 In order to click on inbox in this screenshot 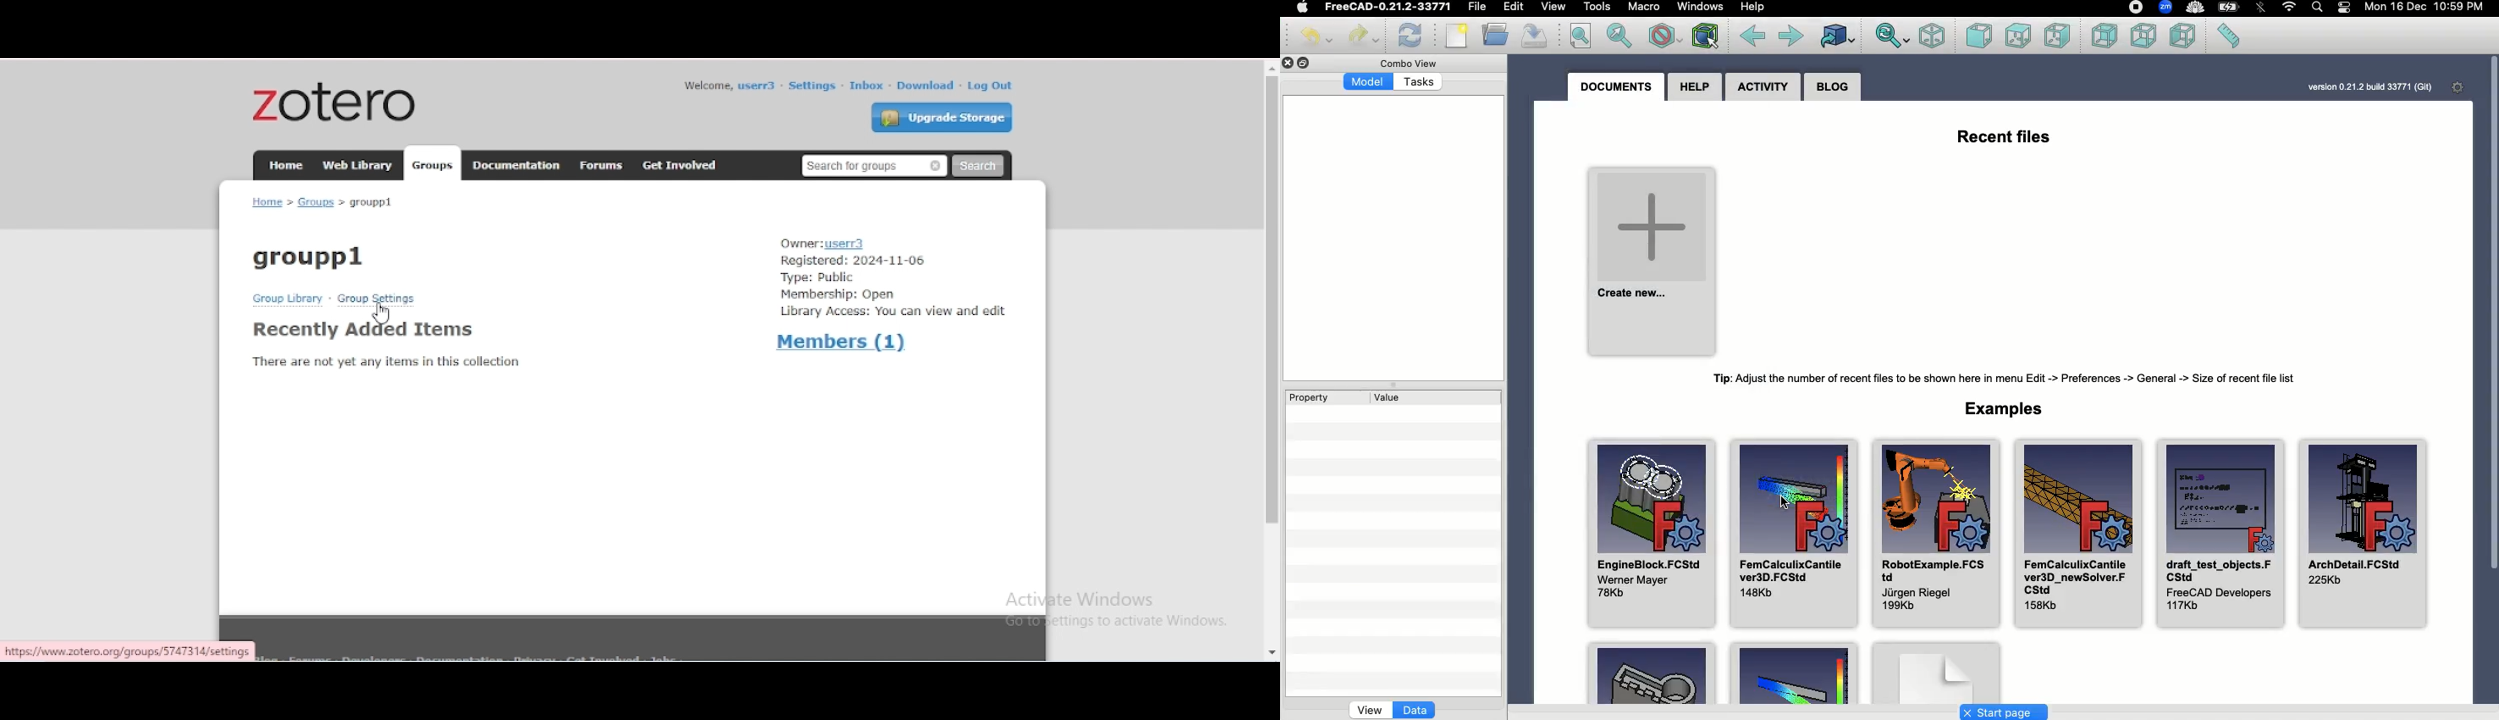, I will do `click(867, 85)`.